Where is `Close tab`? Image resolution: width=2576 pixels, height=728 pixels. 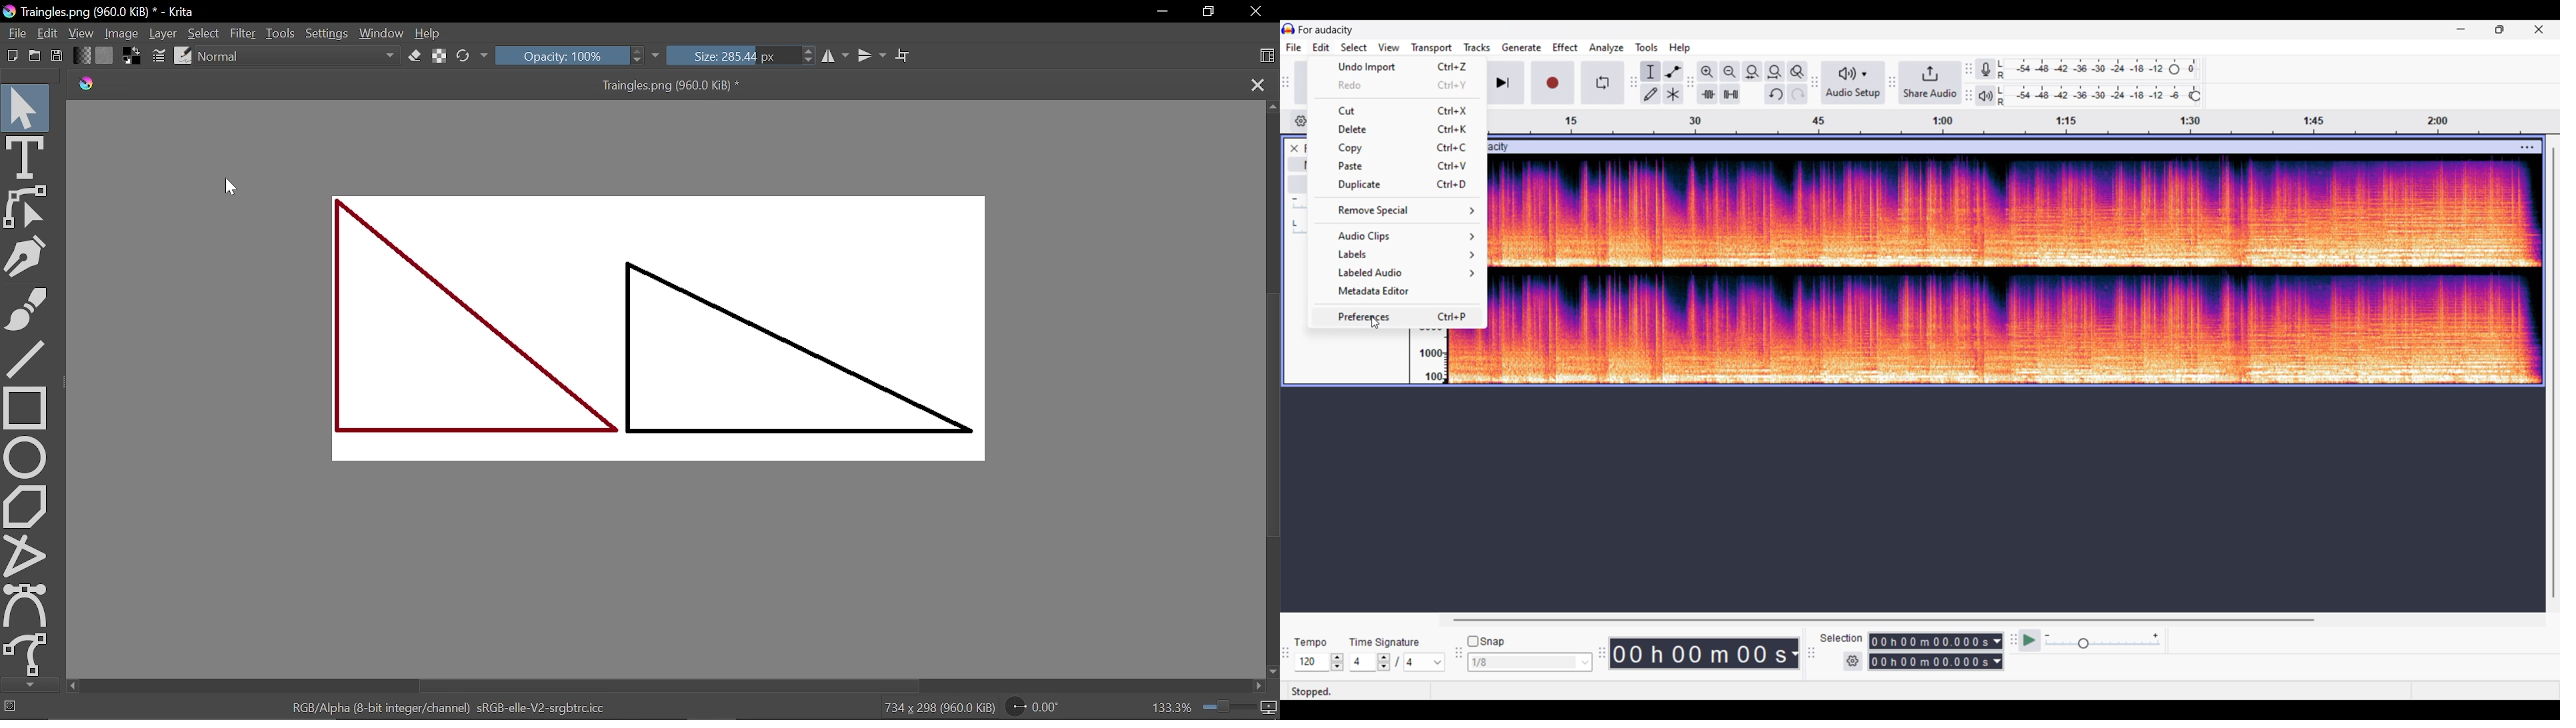 Close tab is located at coordinates (1256, 85).